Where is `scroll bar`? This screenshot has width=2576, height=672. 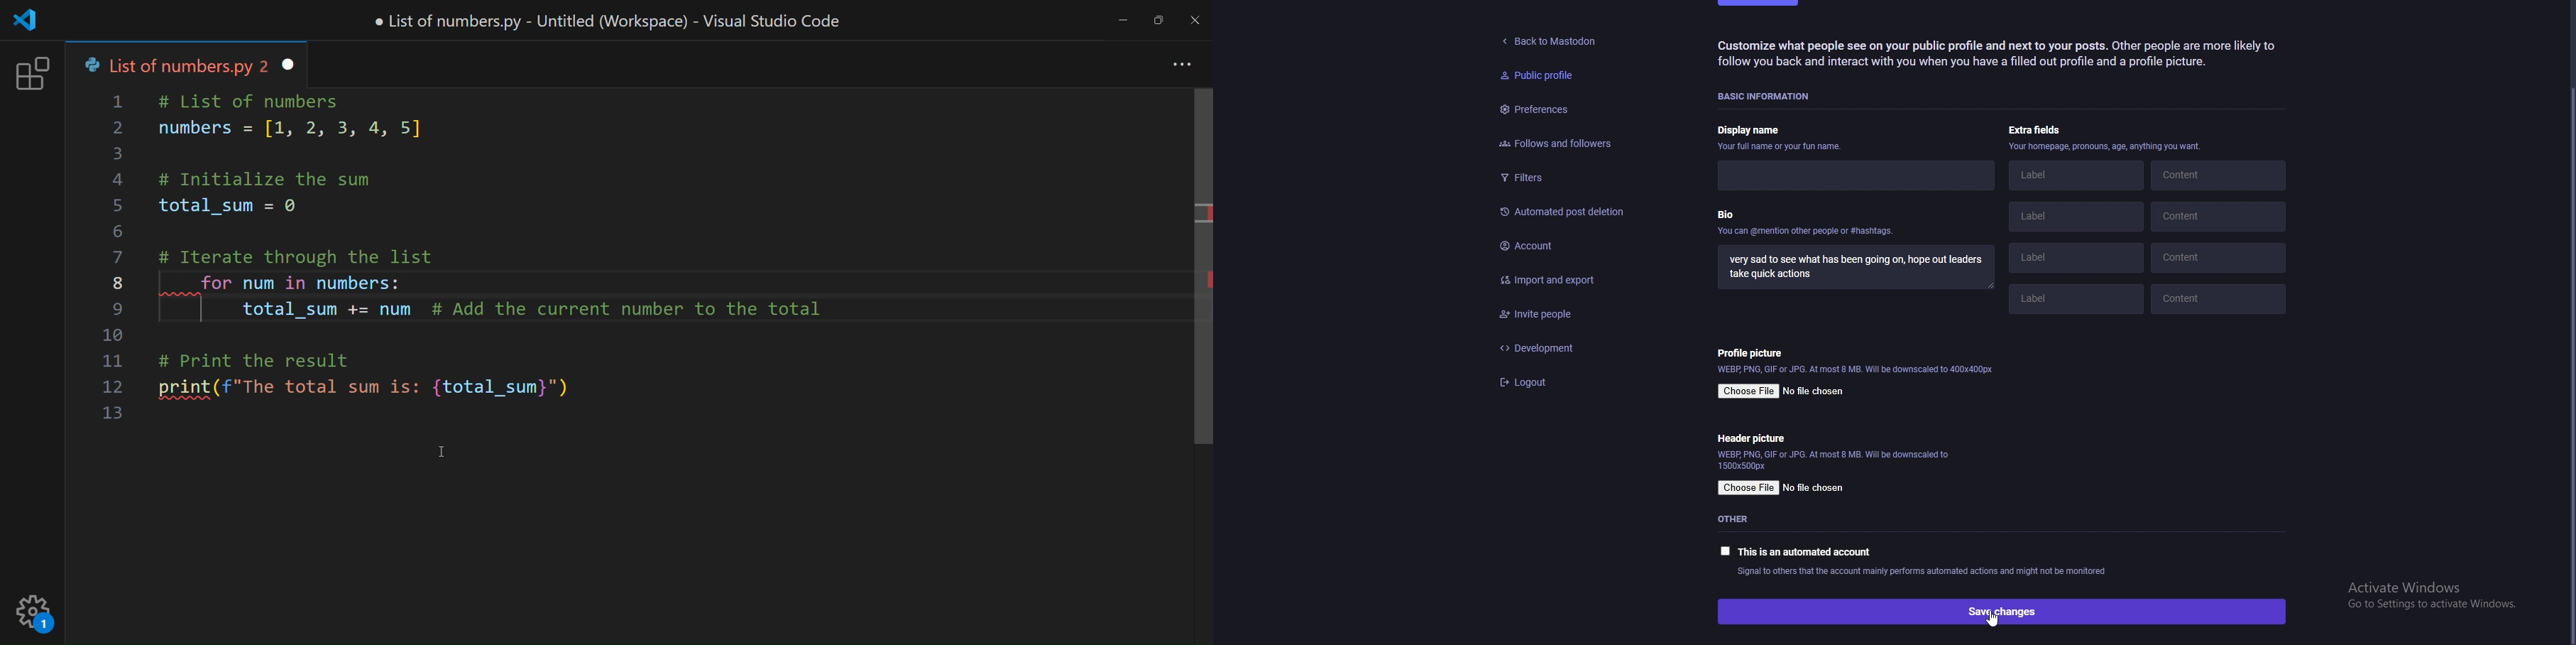
scroll bar is located at coordinates (2567, 363).